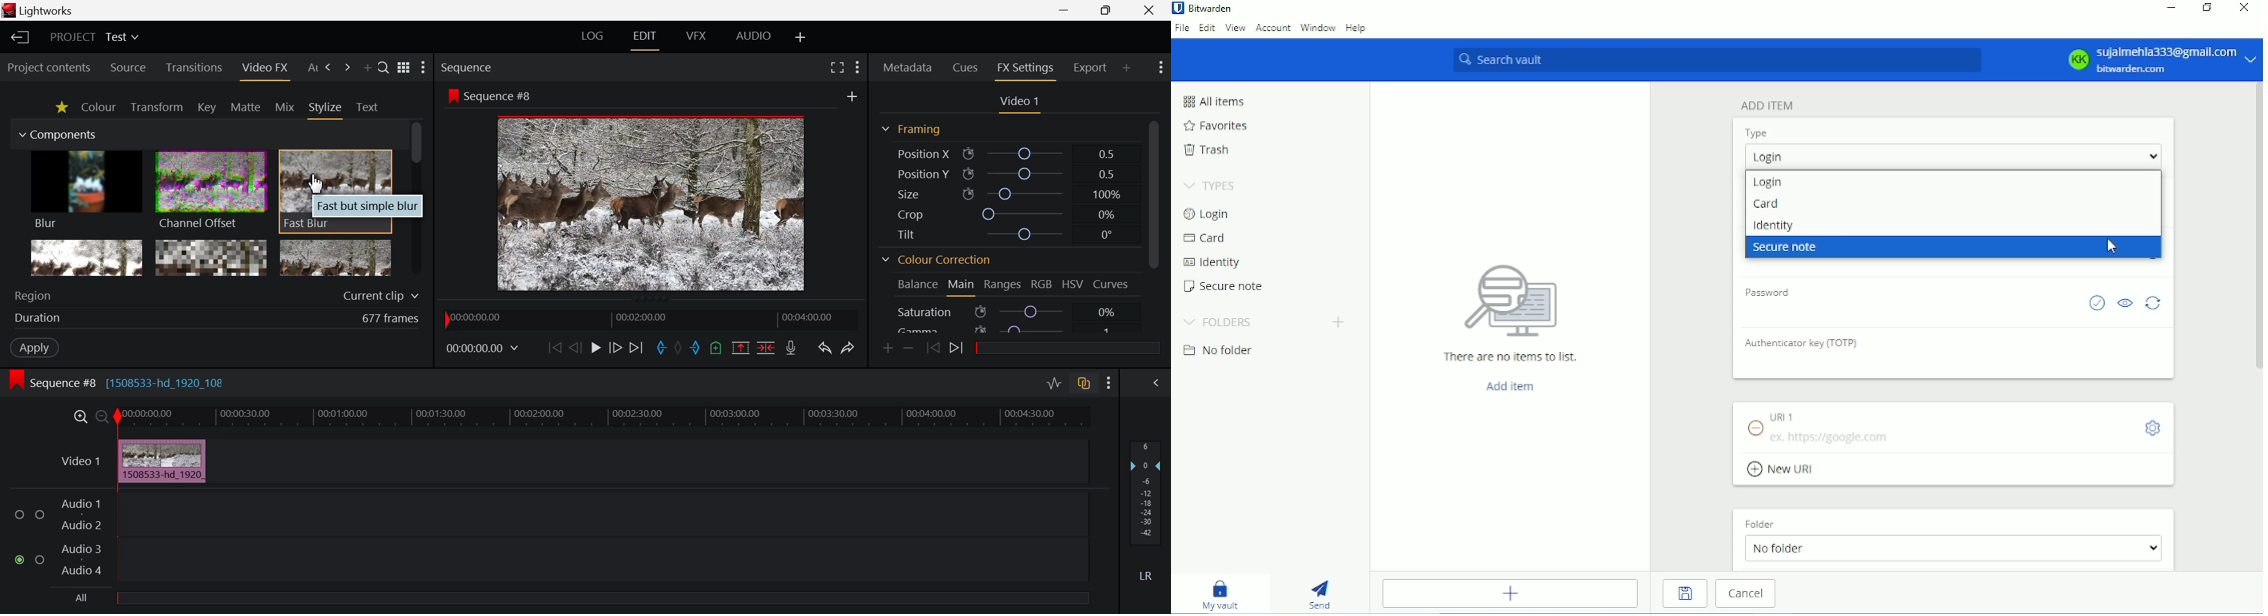 The height and width of the screenshot is (616, 2268). Describe the element at coordinates (157, 107) in the screenshot. I see `Transform` at that location.